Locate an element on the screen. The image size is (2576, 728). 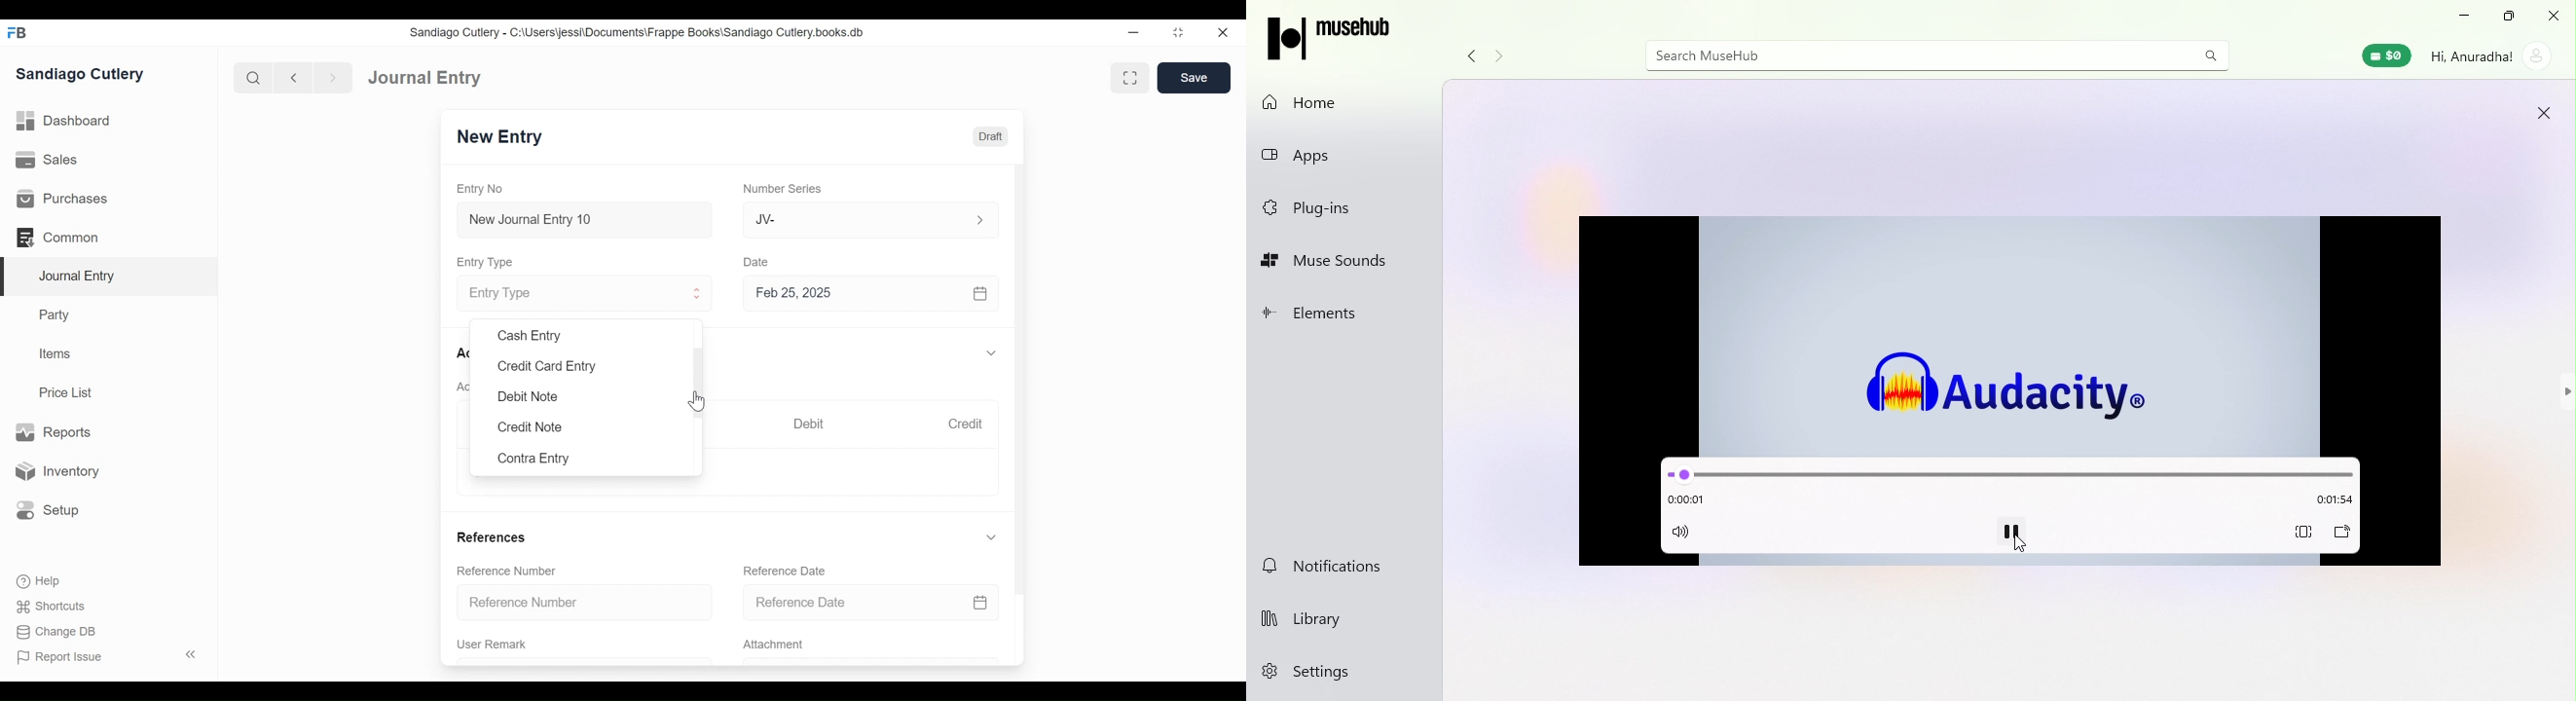
Reference Date is located at coordinates (788, 571).